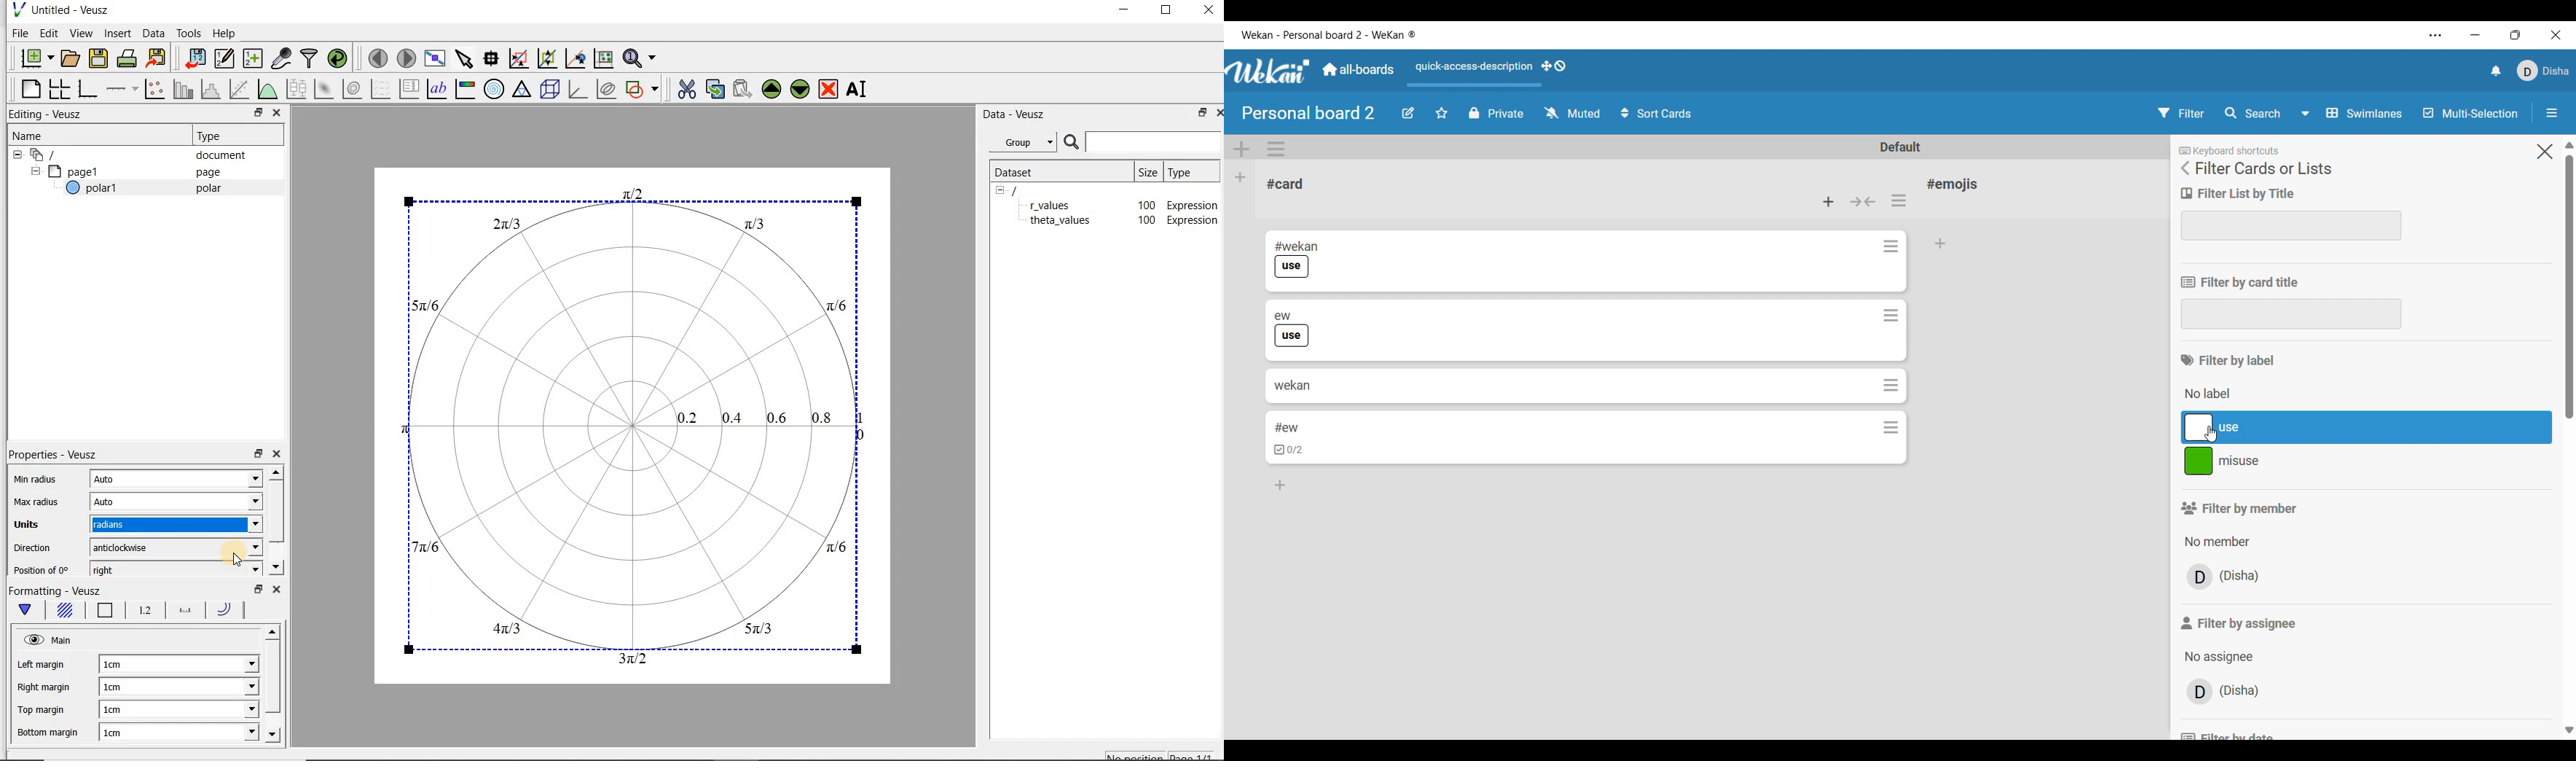 This screenshot has width=2576, height=784. What do you see at coordinates (1142, 203) in the screenshot?
I see `100` at bounding box center [1142, 203].